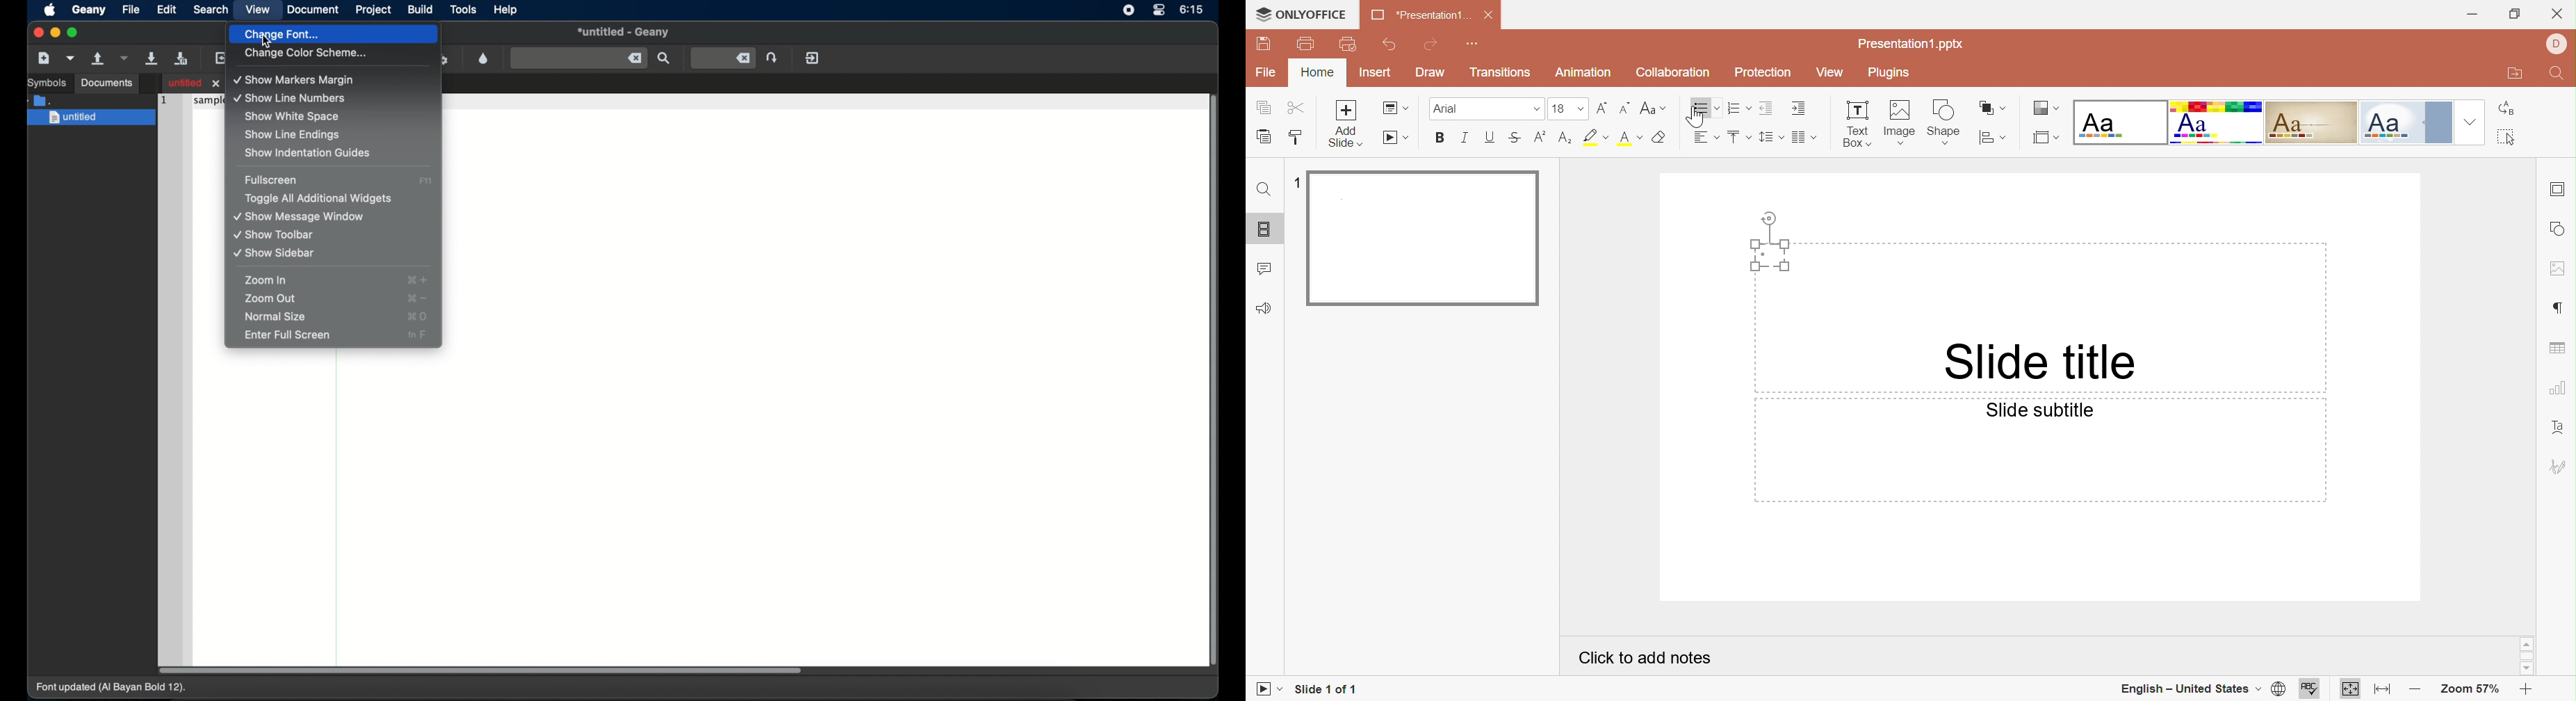 This screenshot has height=728, width=2576. Describe the element at coordinates (1396, 138) in the screenshot. I see `Start slideshow` at that location.